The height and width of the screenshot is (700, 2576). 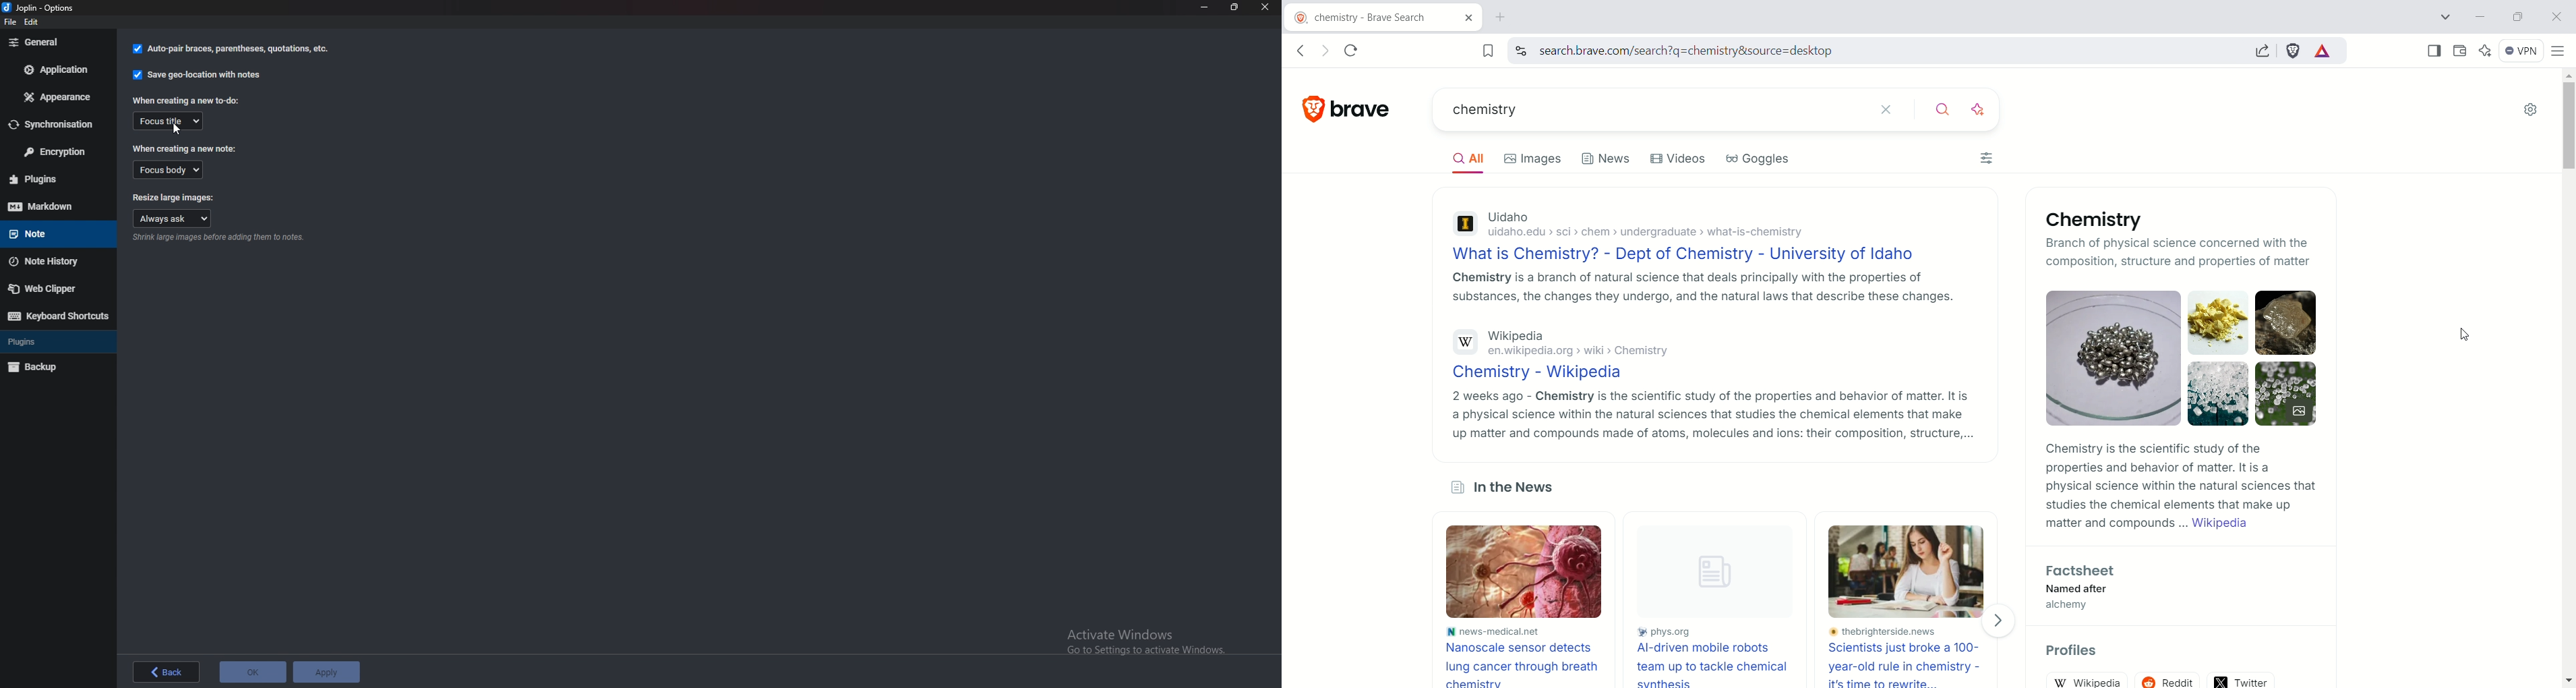 What do you see at coordinates (1944, 107) in the screenshot?
I see `search` at bounding box center [1944, 107].